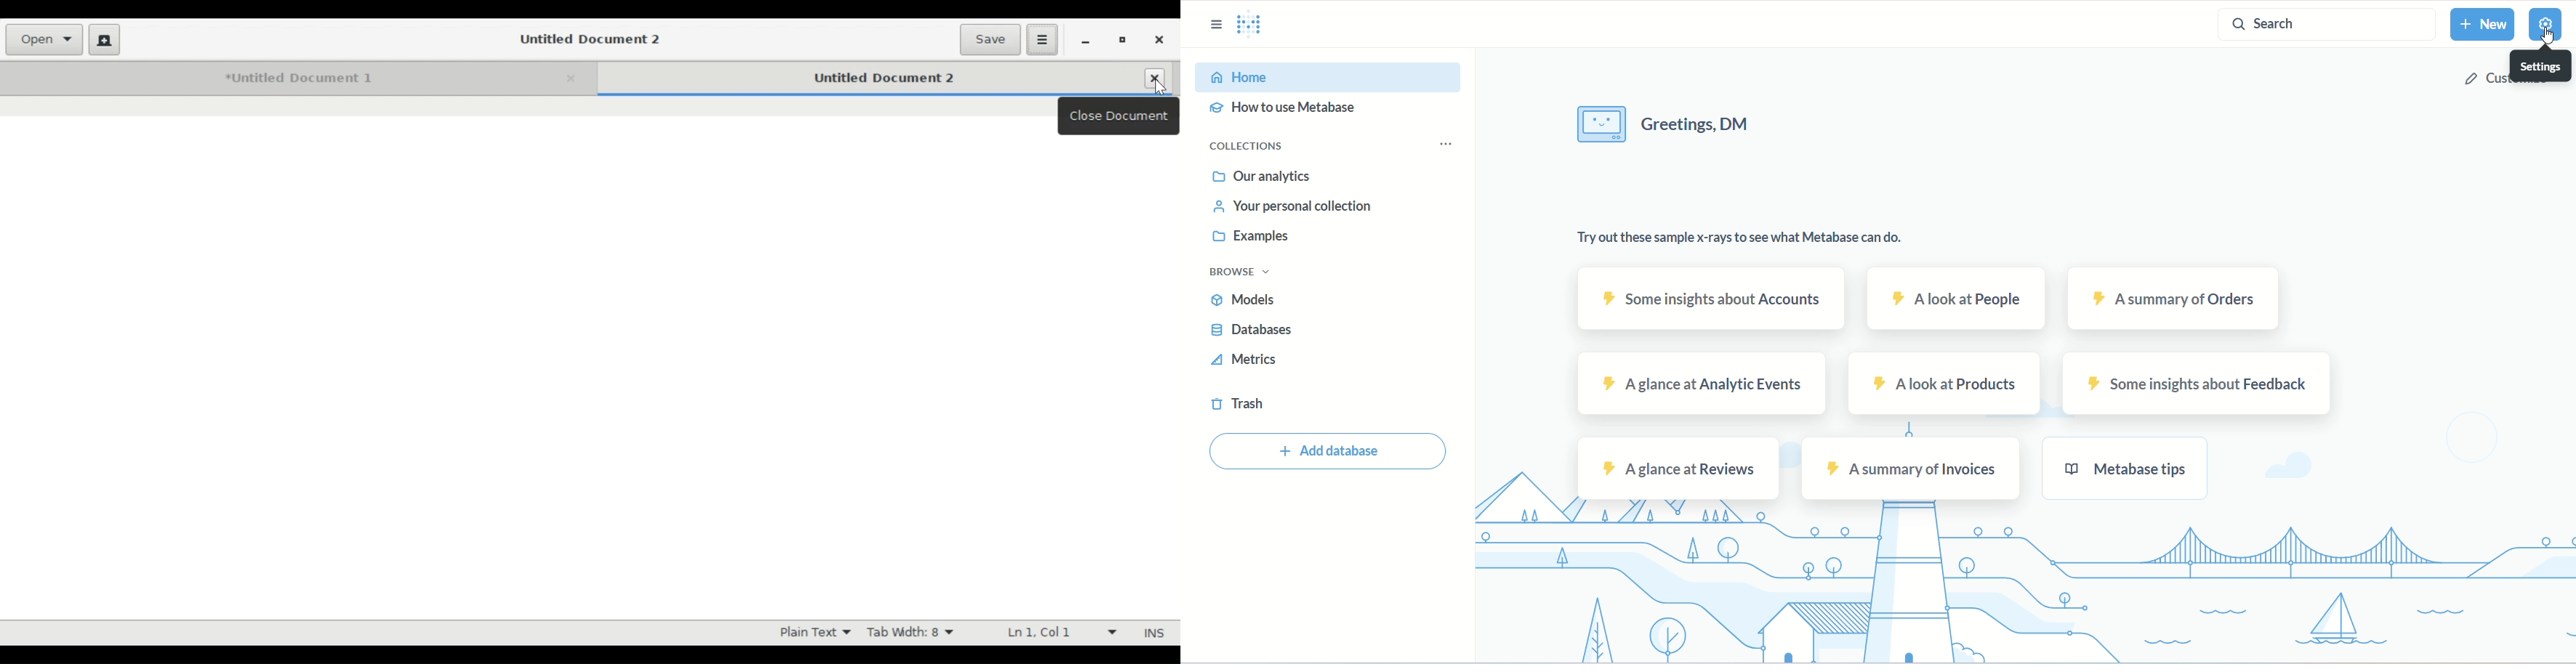 The height and width of the screenshot is (672, 2576). I want to click on Insert, so click(1152, 633).